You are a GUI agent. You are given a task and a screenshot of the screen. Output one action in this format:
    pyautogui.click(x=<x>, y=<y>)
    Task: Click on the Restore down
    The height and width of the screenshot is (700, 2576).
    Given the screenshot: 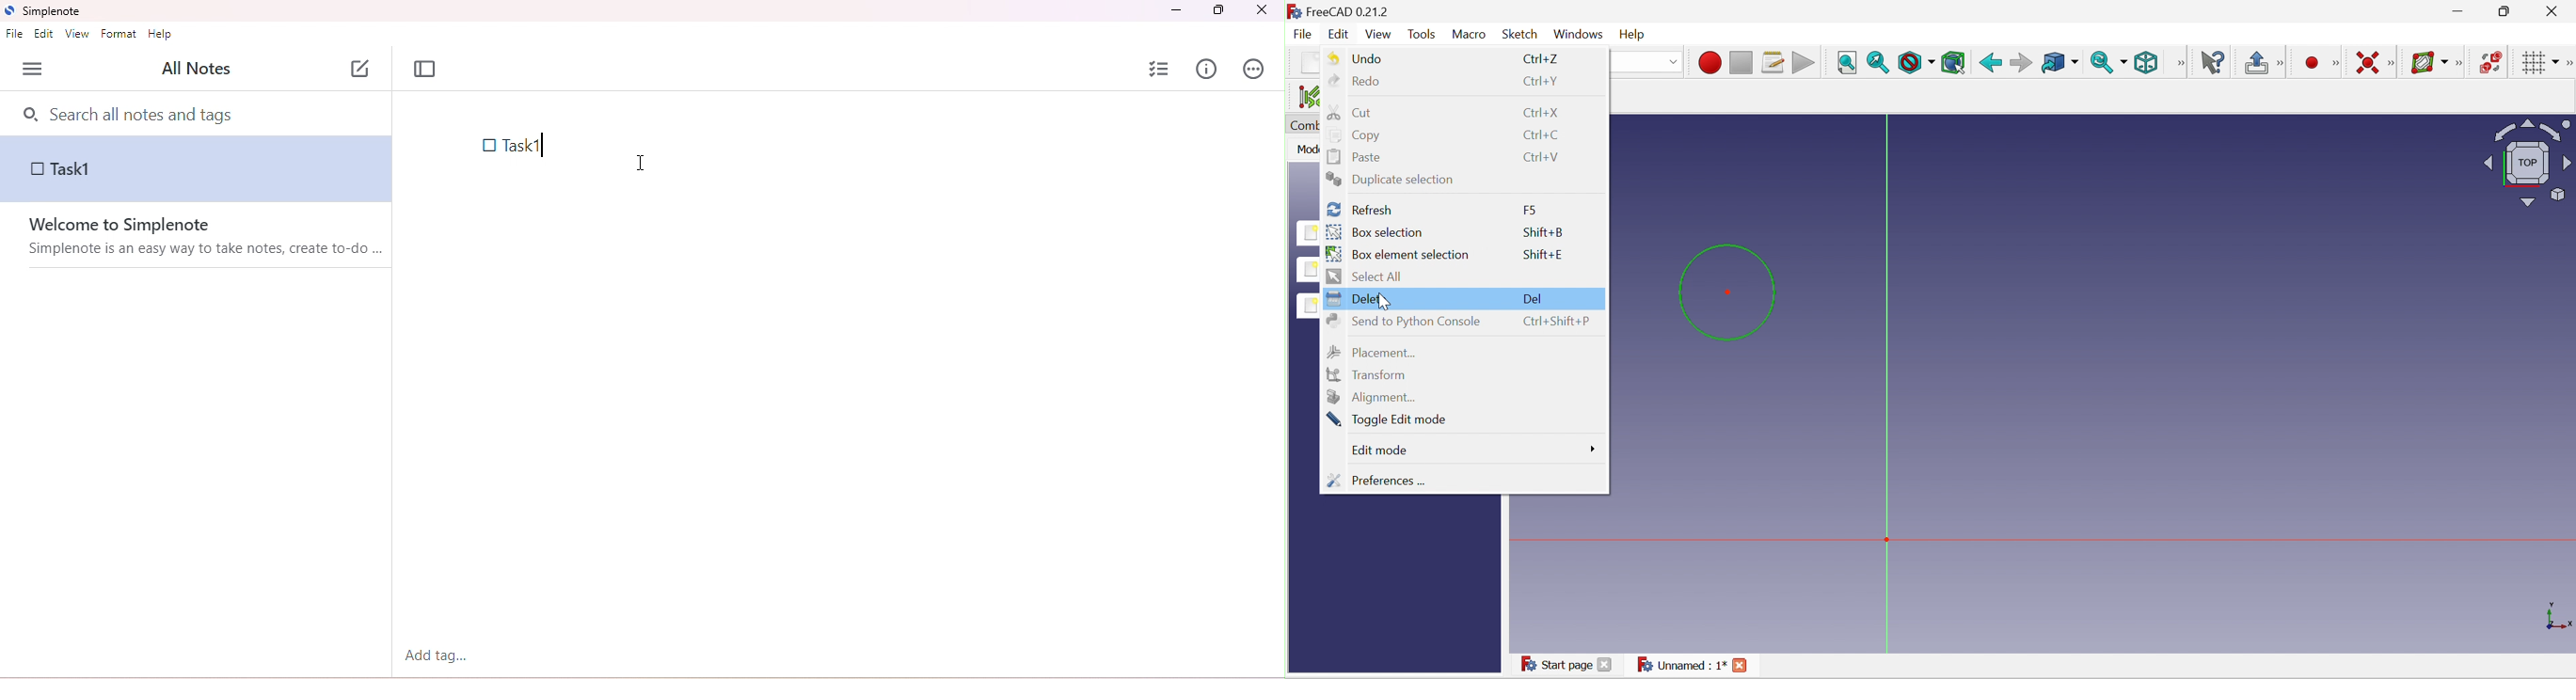 What is the action you would take?
    pyautogui.click(x=2507, y=13)
    